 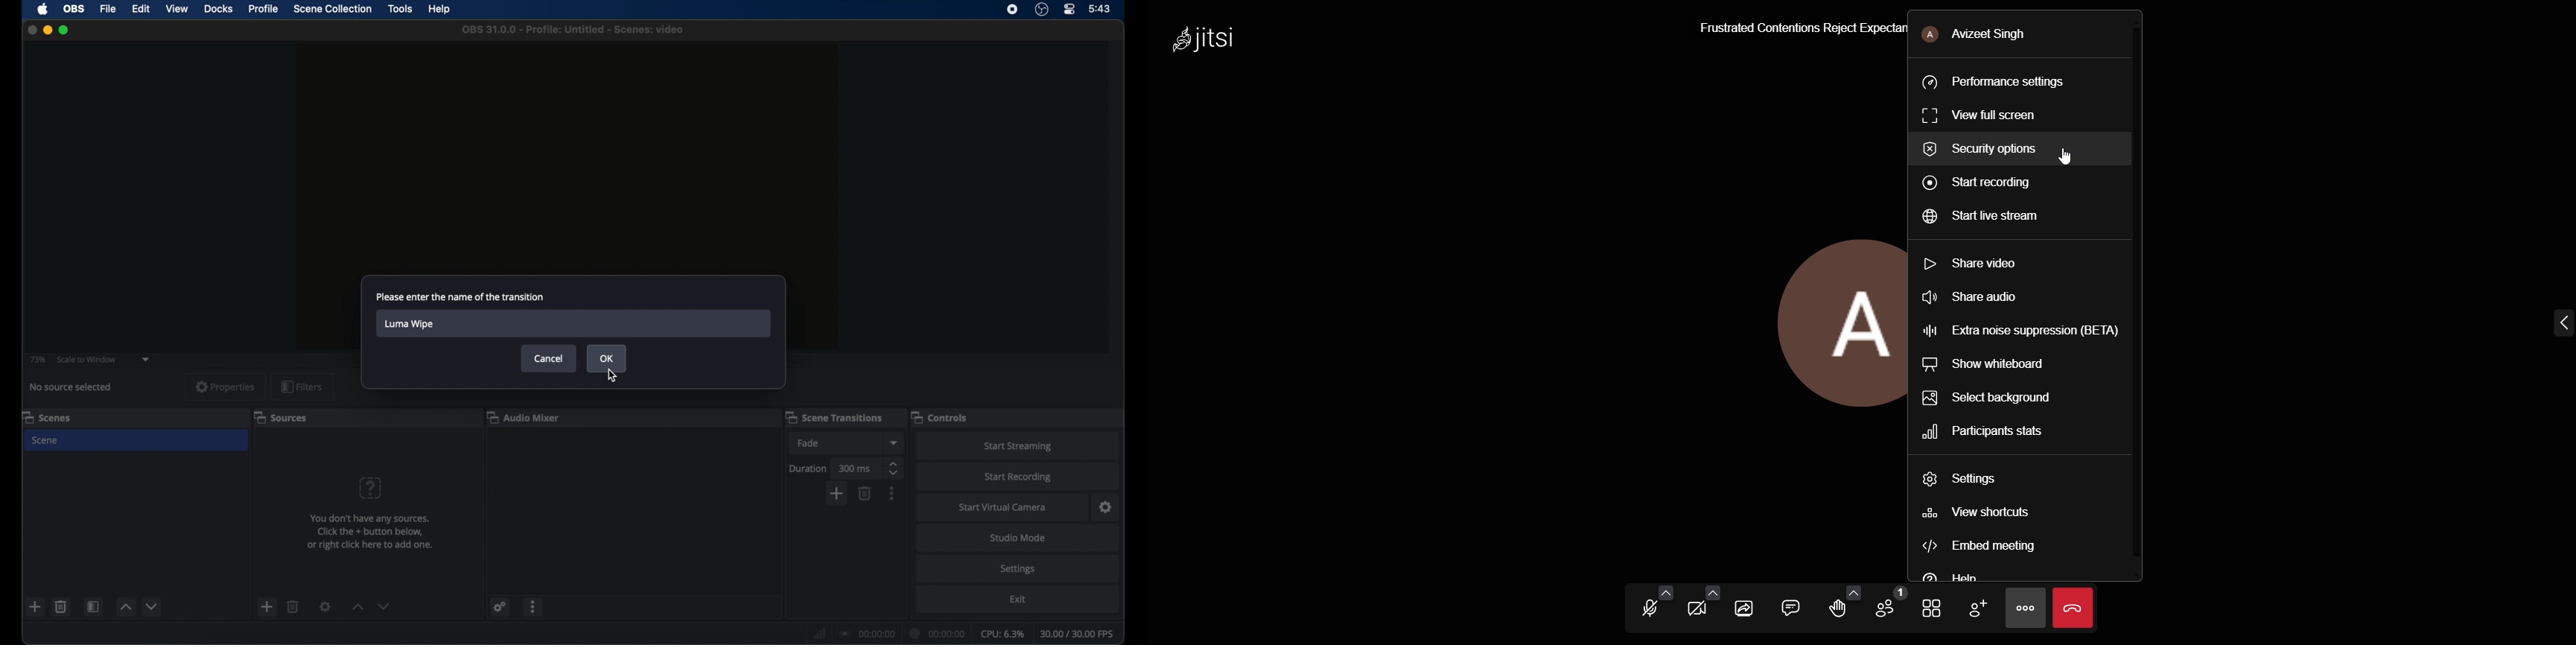 I want to click on more options, so click(x=534, y=606).